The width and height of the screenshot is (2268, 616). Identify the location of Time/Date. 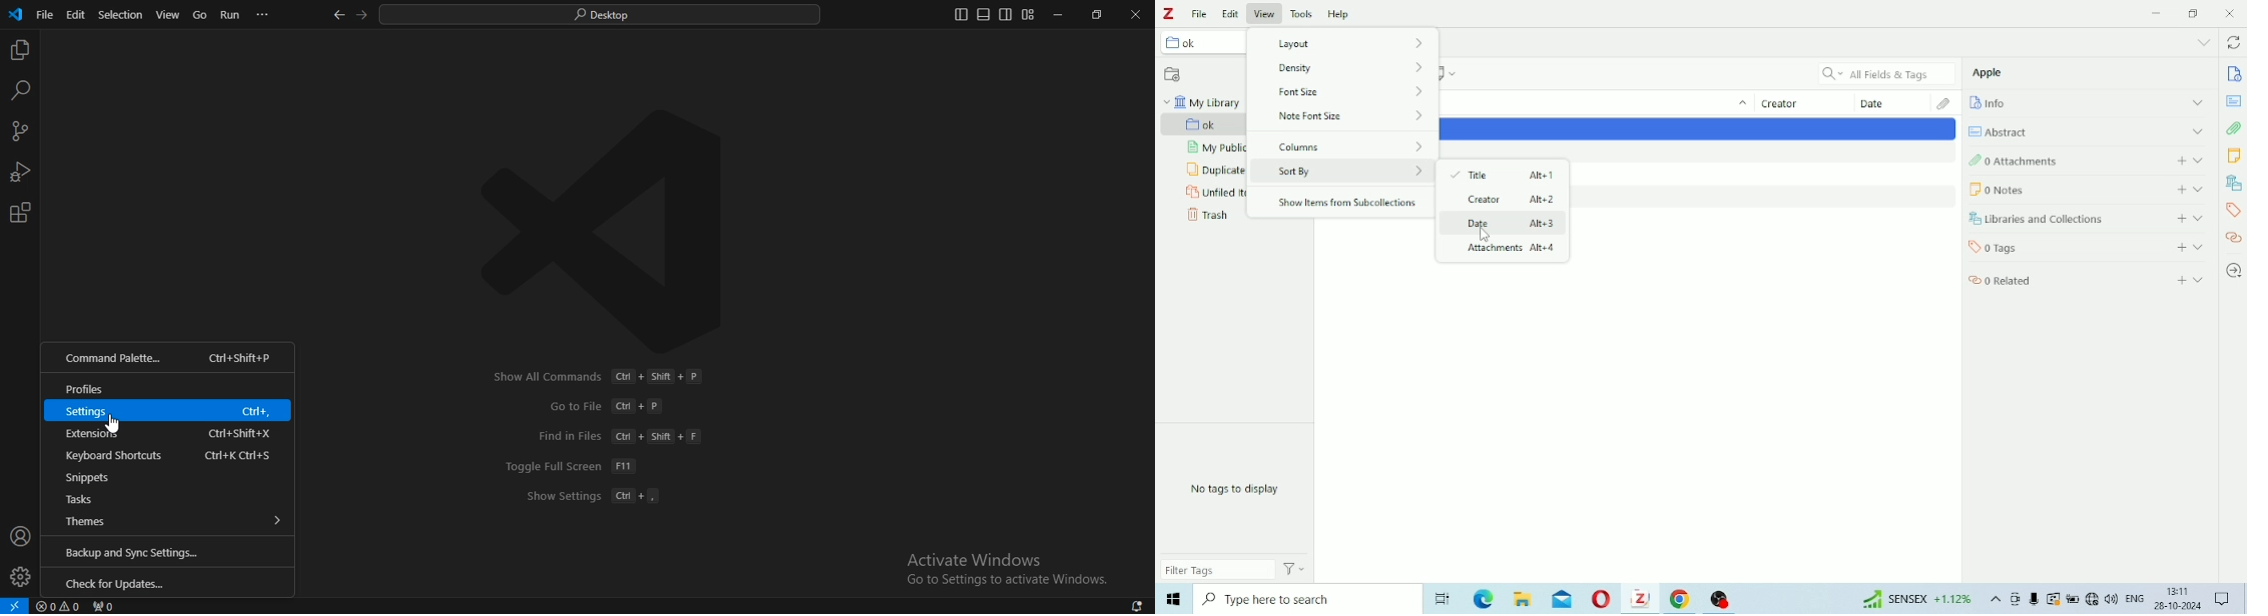
(2175, 600).